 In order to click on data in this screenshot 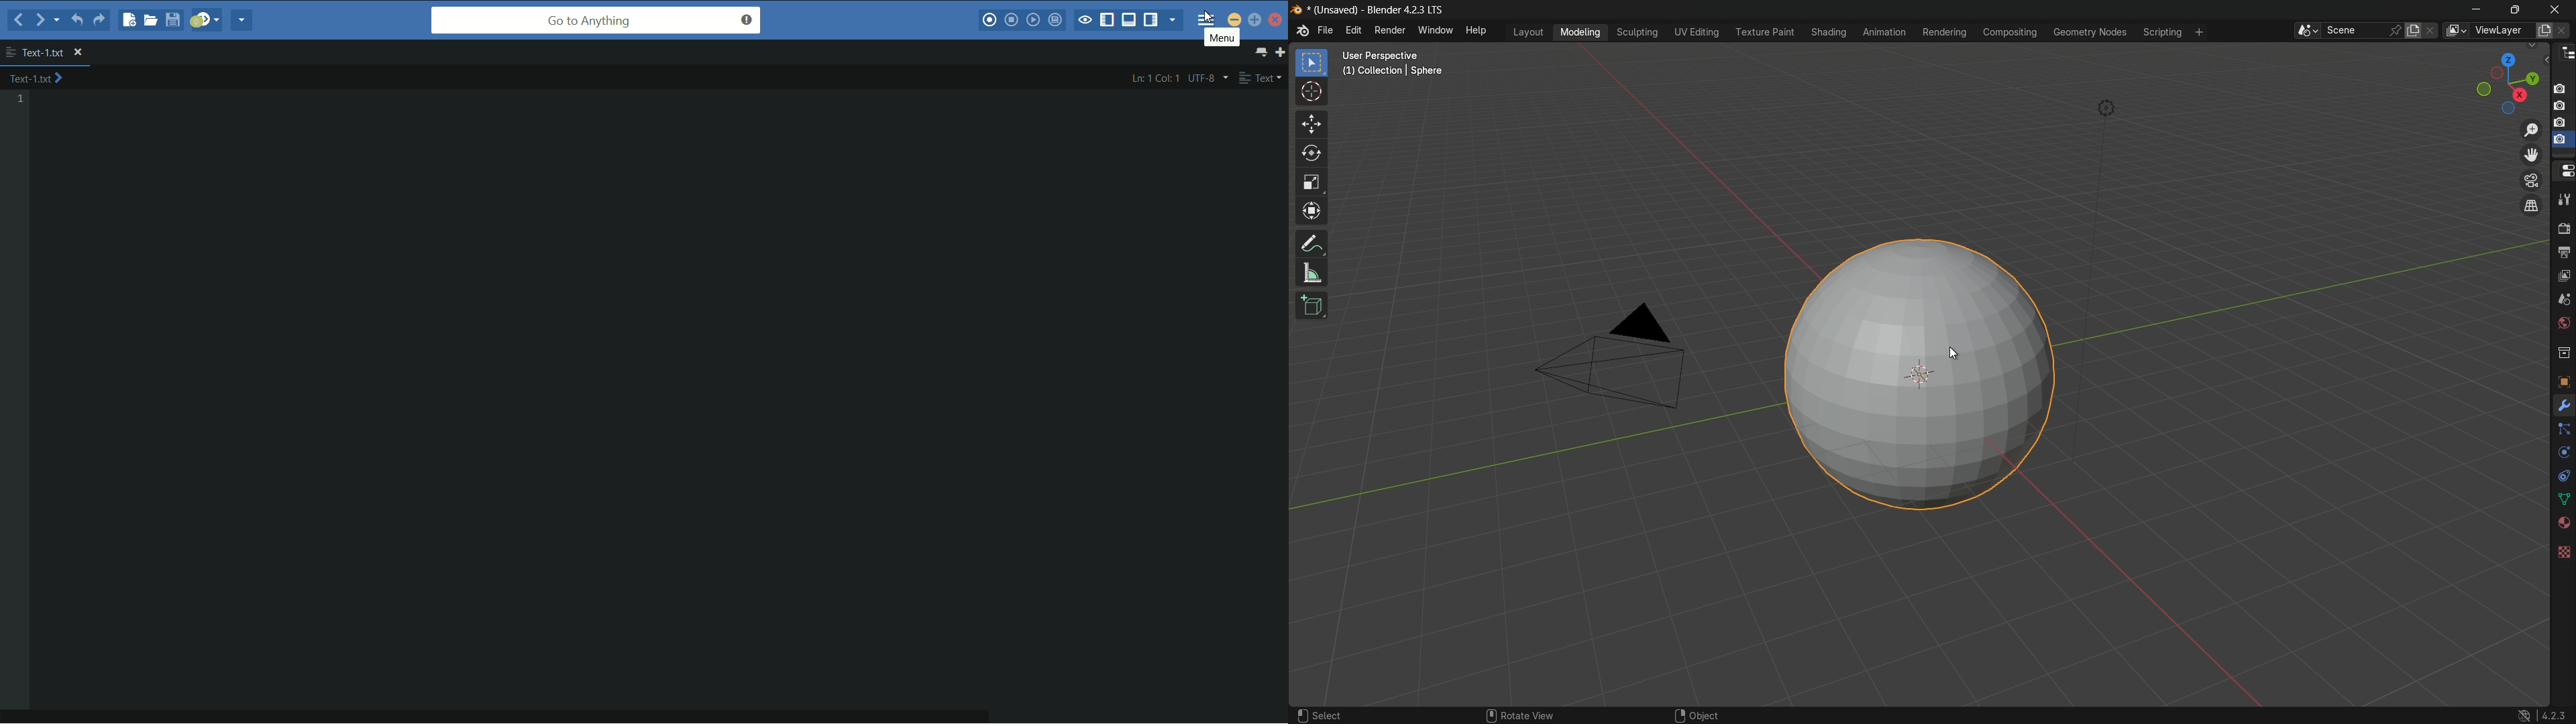, I will do `click(2563, 498)`.